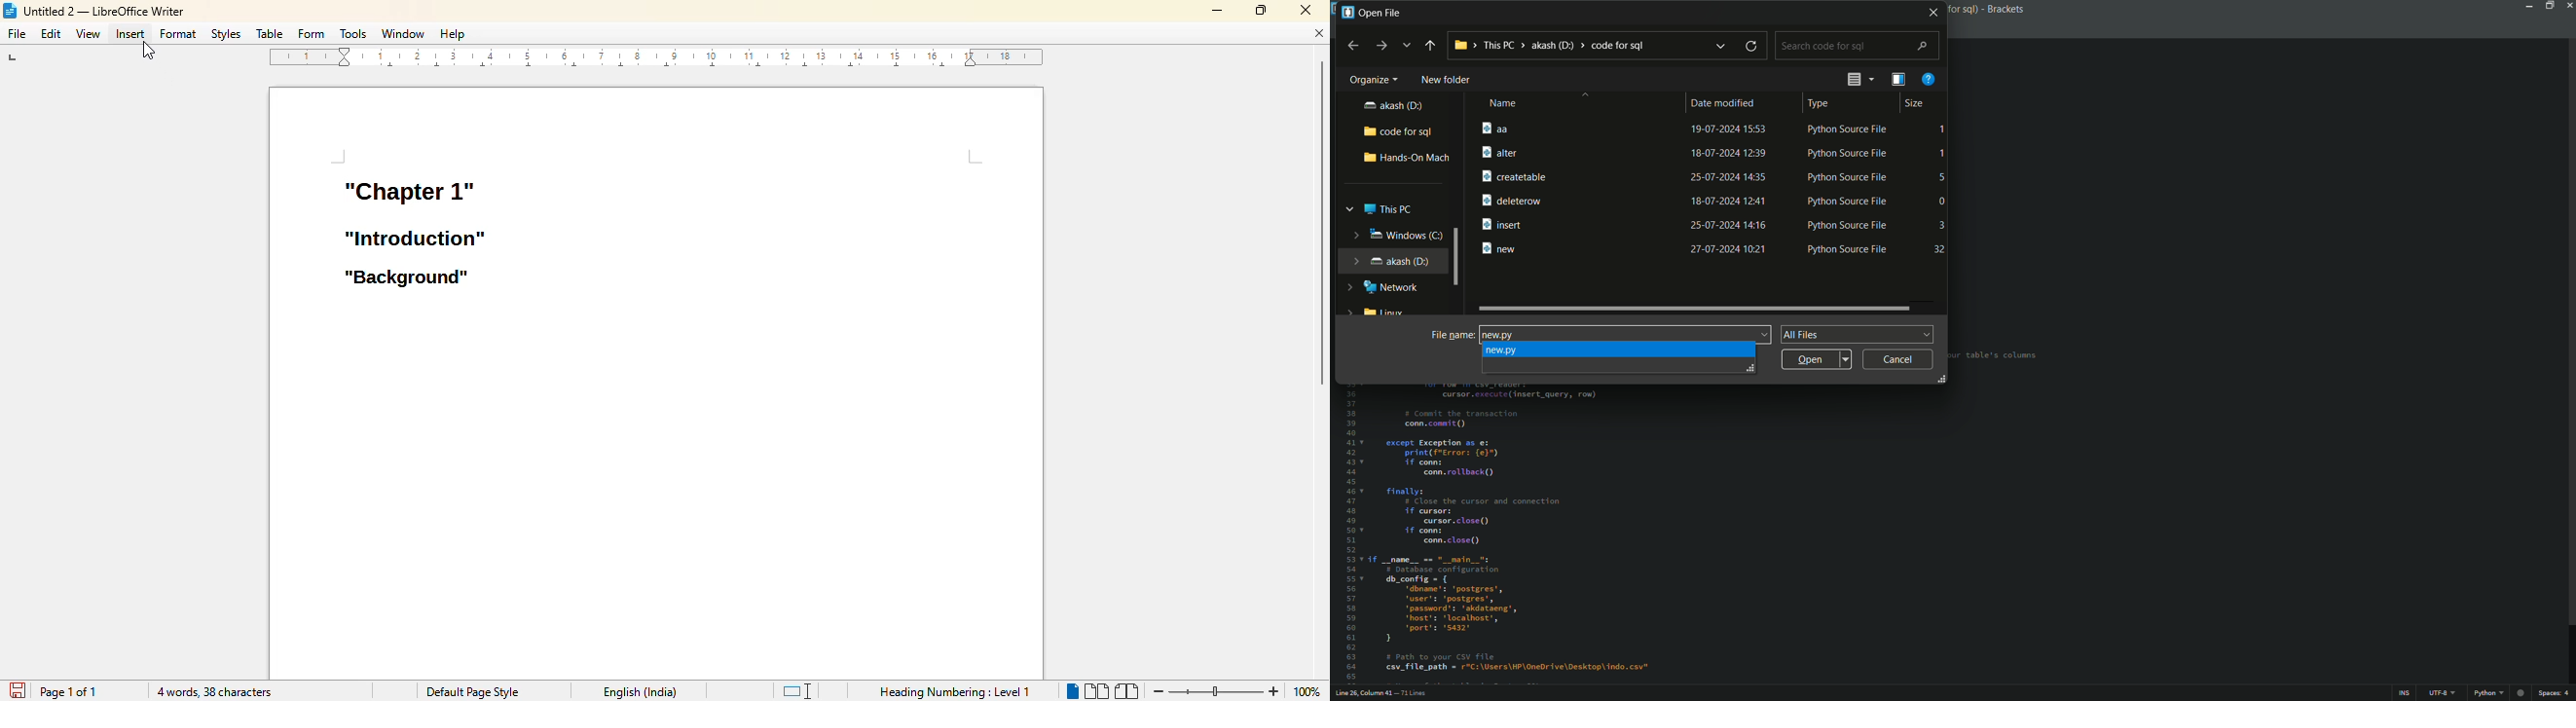  What do you see at coordinates (150, 50) in the screenshot?
I see `cursor` at bounding box center [150, 50].